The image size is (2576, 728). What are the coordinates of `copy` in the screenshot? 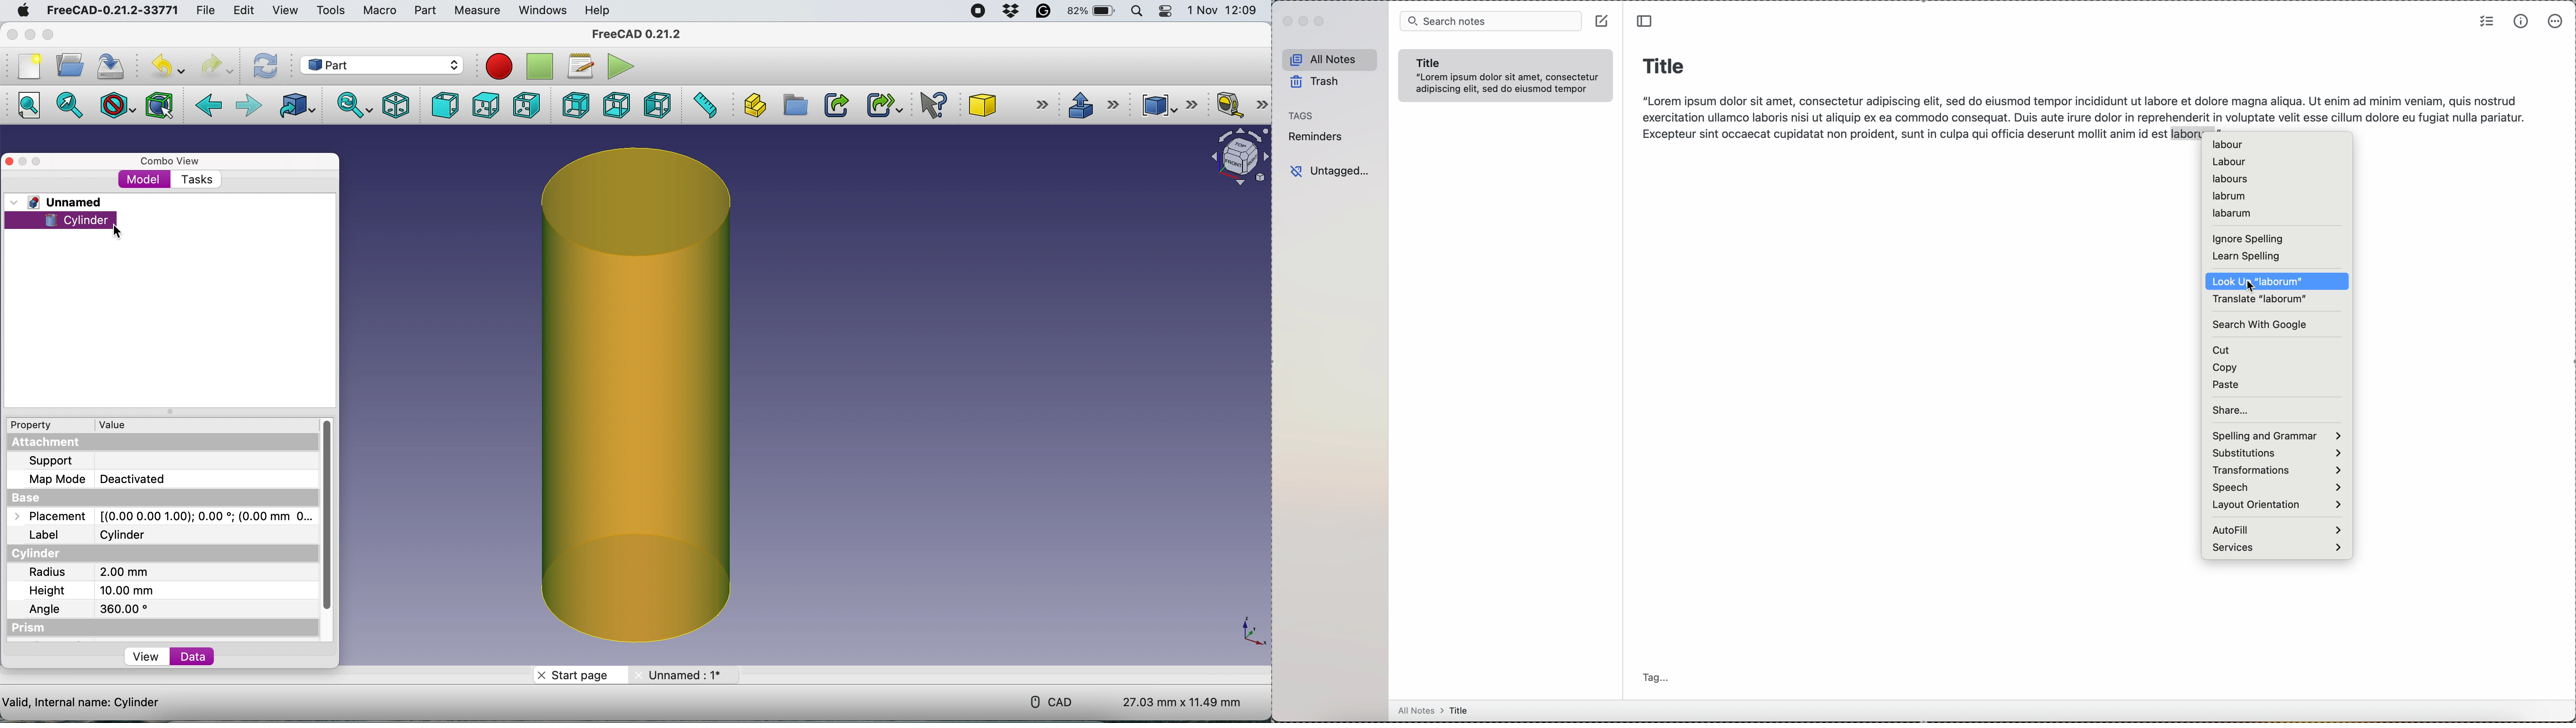 It's located at (2225, 368).